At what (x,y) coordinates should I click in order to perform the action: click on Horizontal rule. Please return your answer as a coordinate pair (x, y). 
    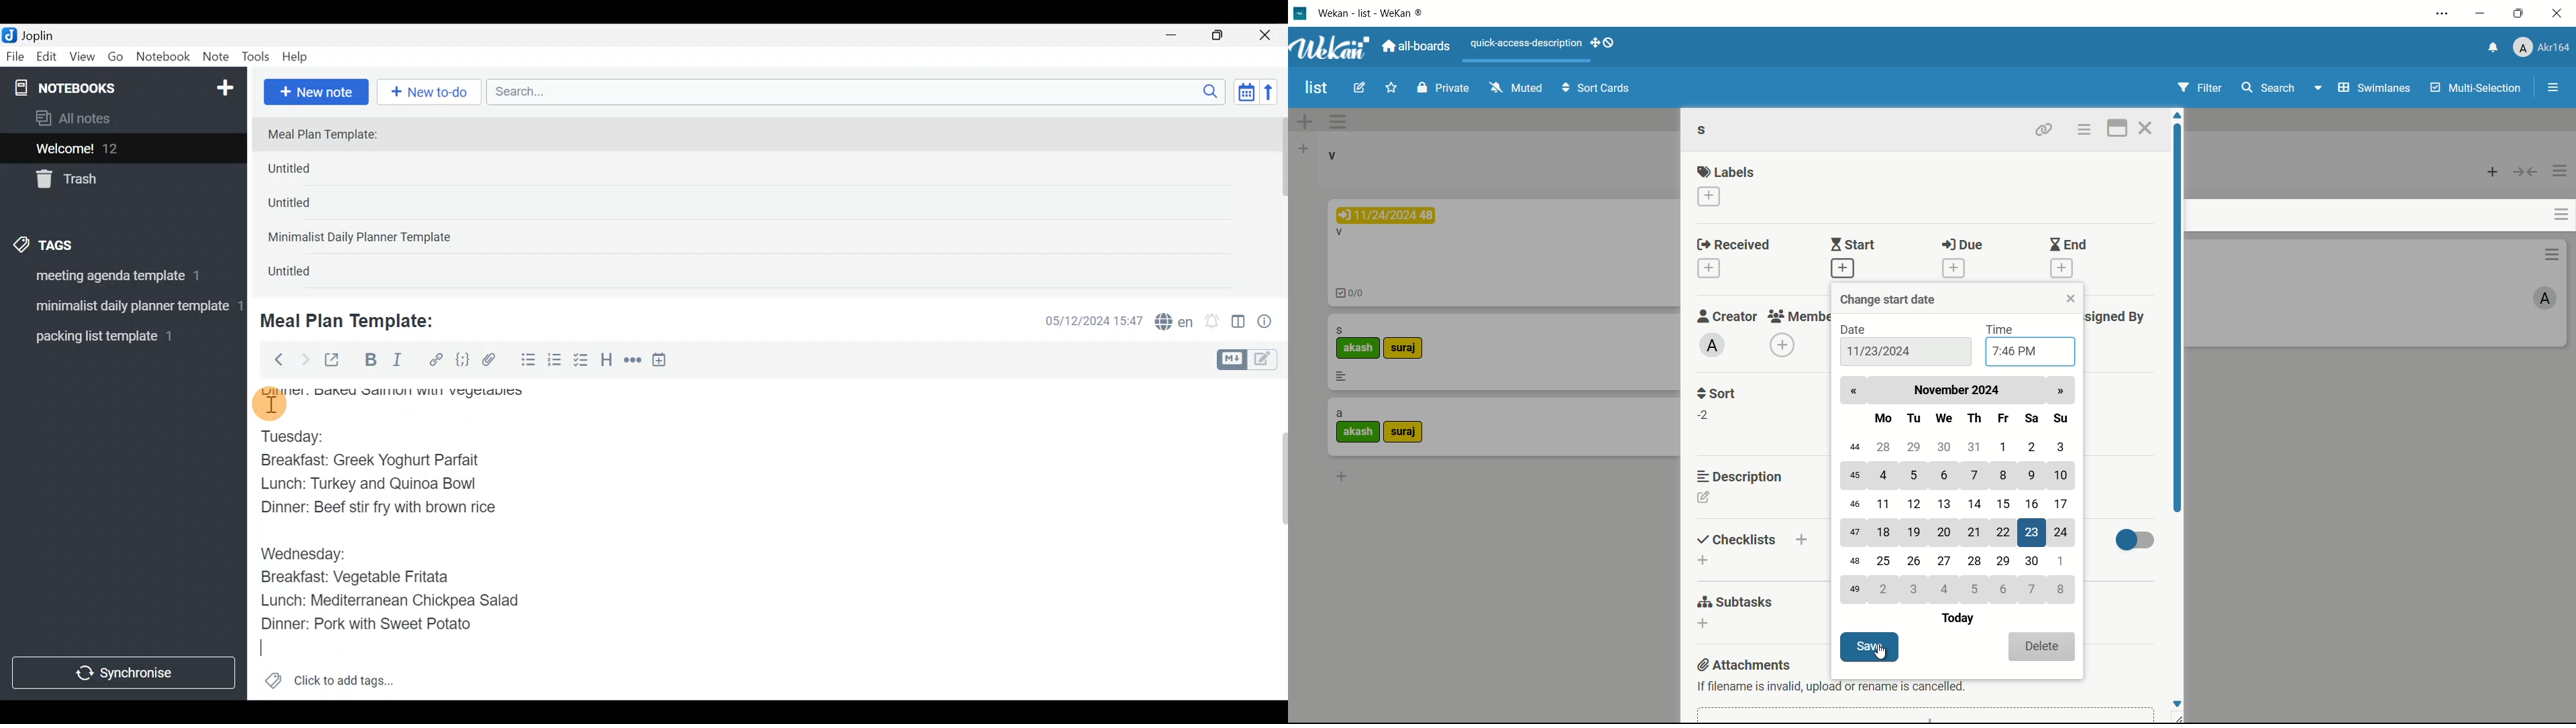
    Looking at the image, I should click on (633, 361).